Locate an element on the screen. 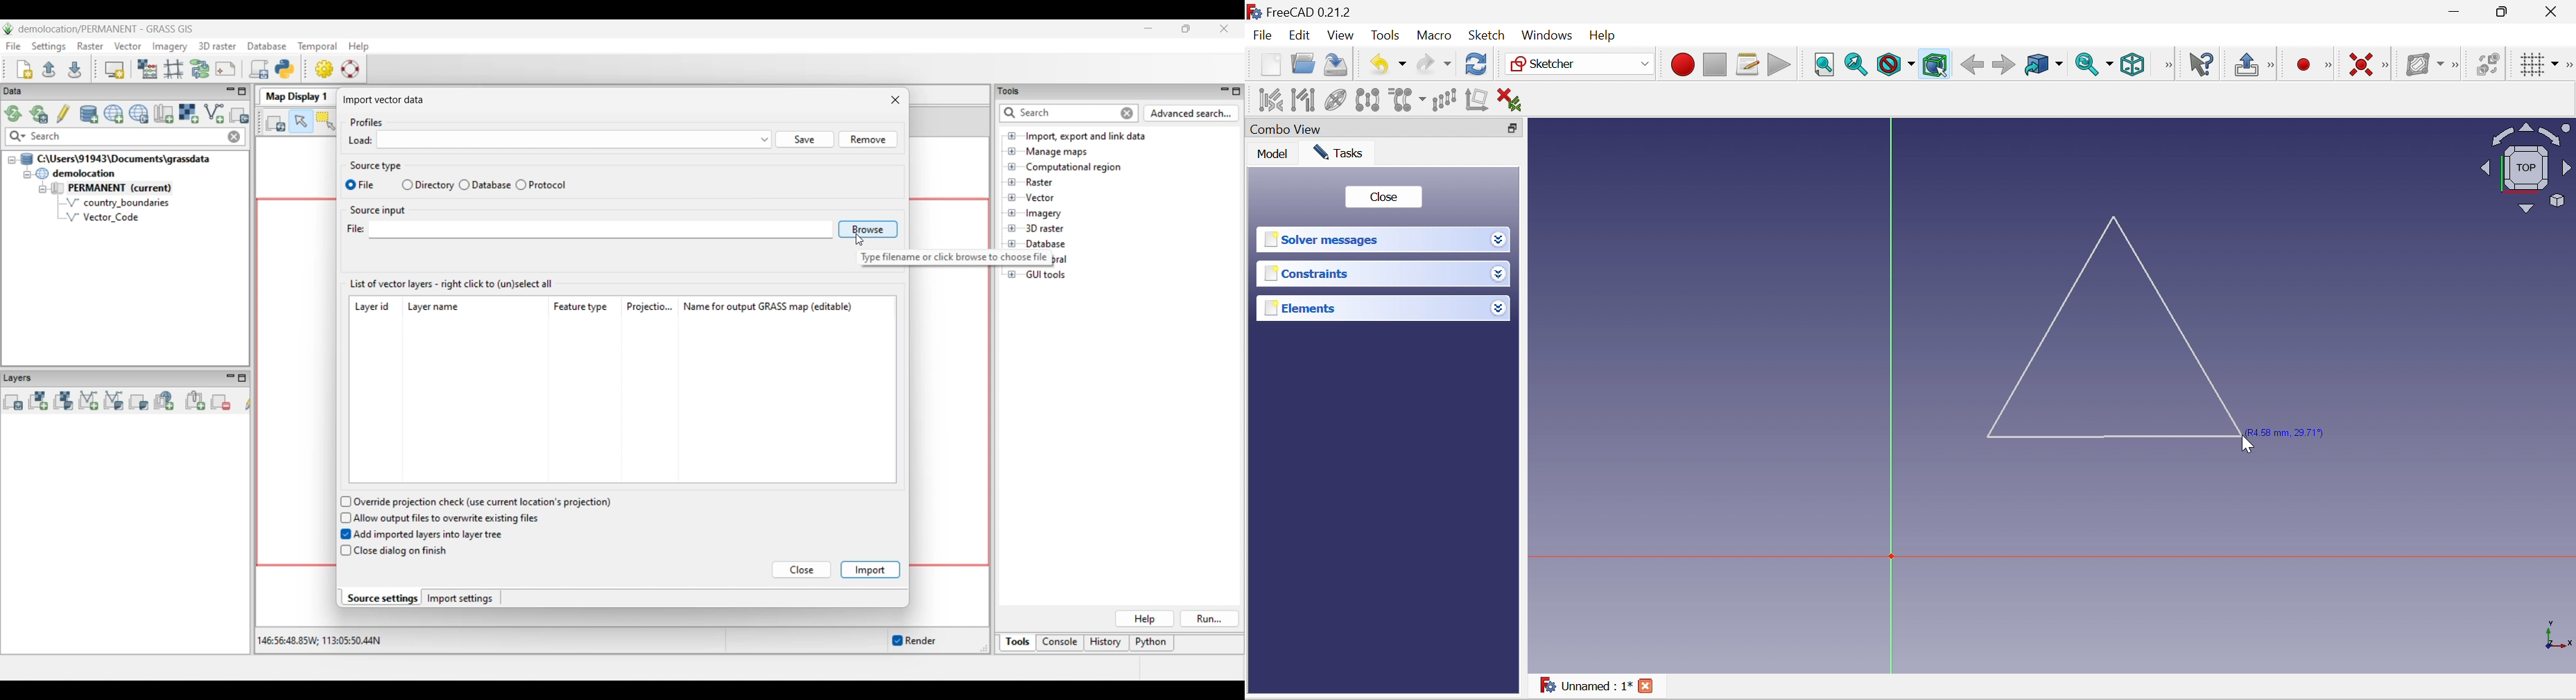 This screenshot has height=700, width=2576. Toggle grid is located at coordinates (2539, 64).